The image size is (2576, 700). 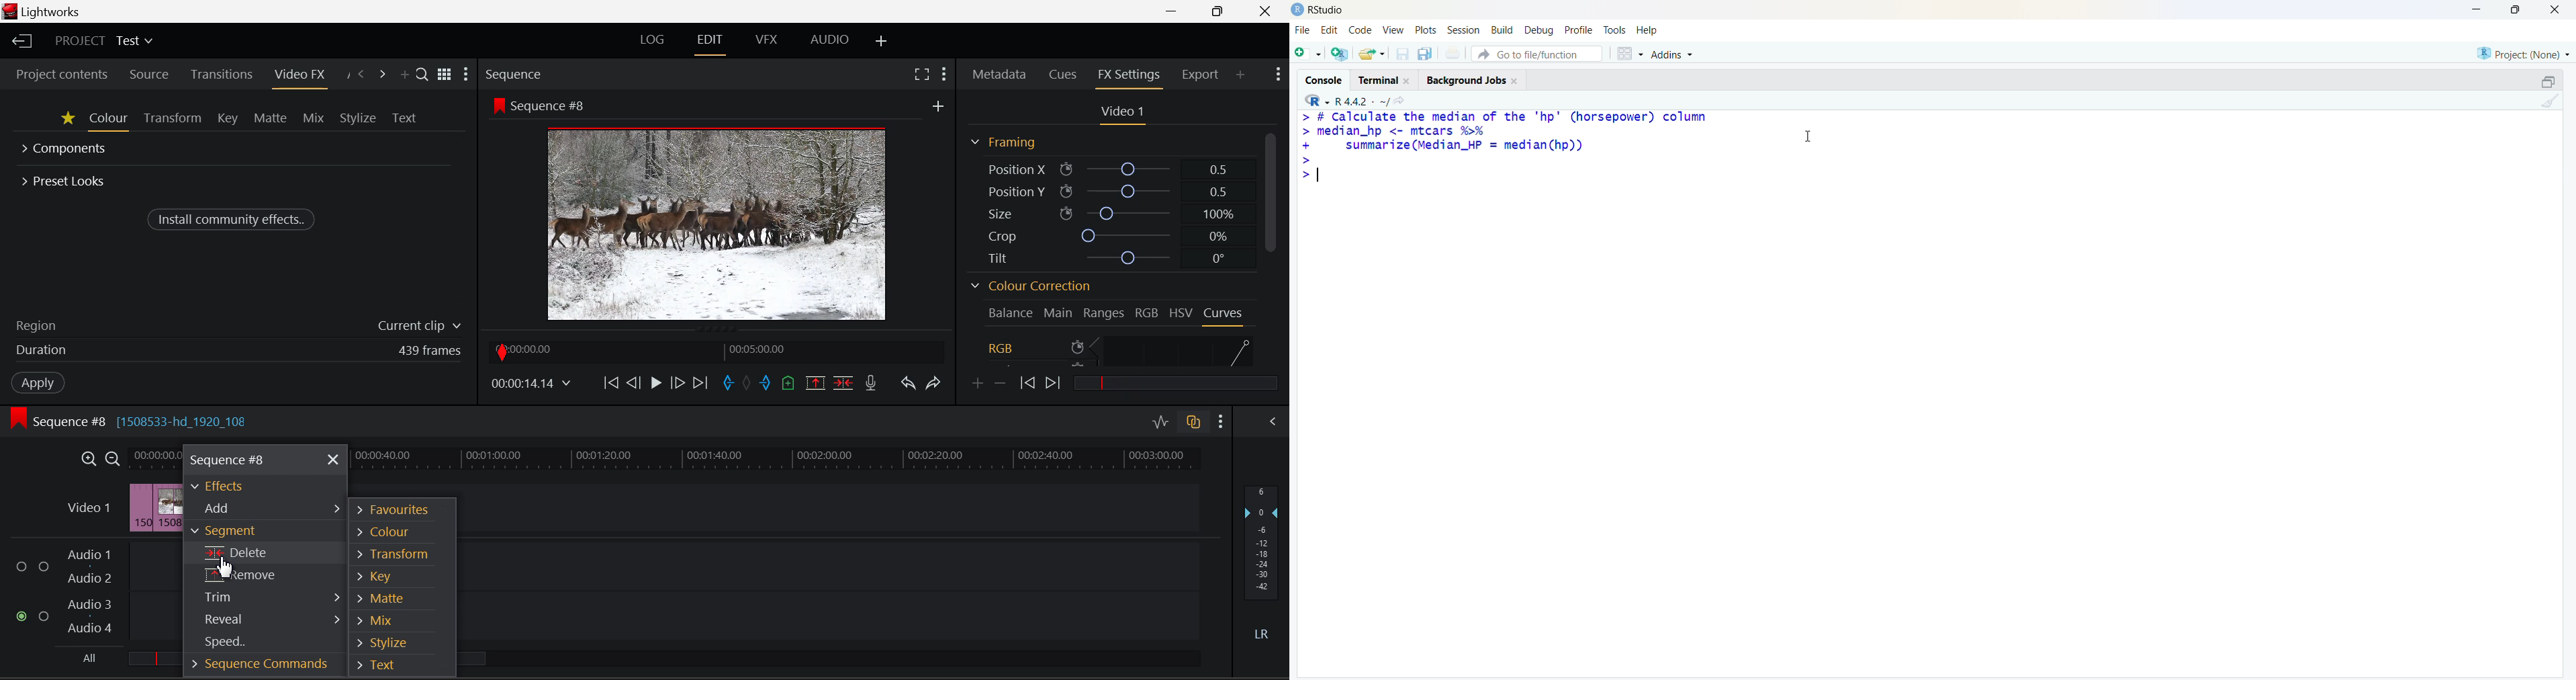 I want to click on save, so click(x=1404, y=54).